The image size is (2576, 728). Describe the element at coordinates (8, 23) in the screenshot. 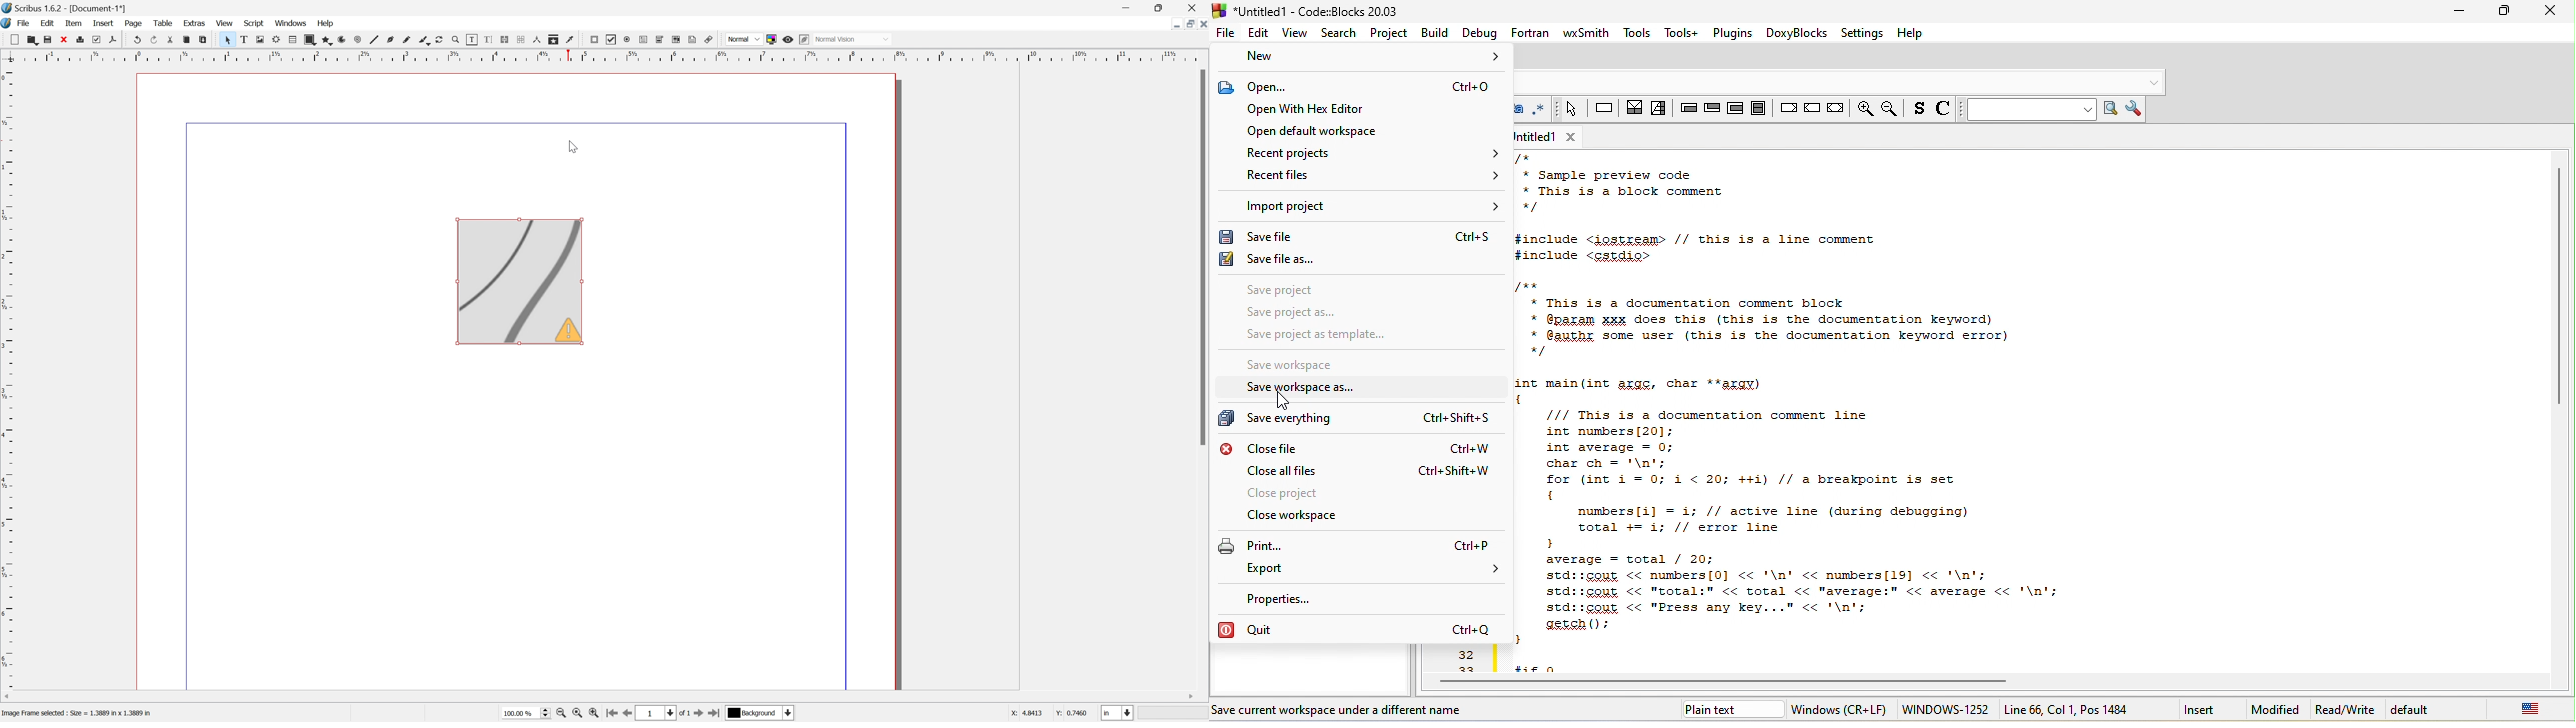

I see `Scribus icon` at that location.